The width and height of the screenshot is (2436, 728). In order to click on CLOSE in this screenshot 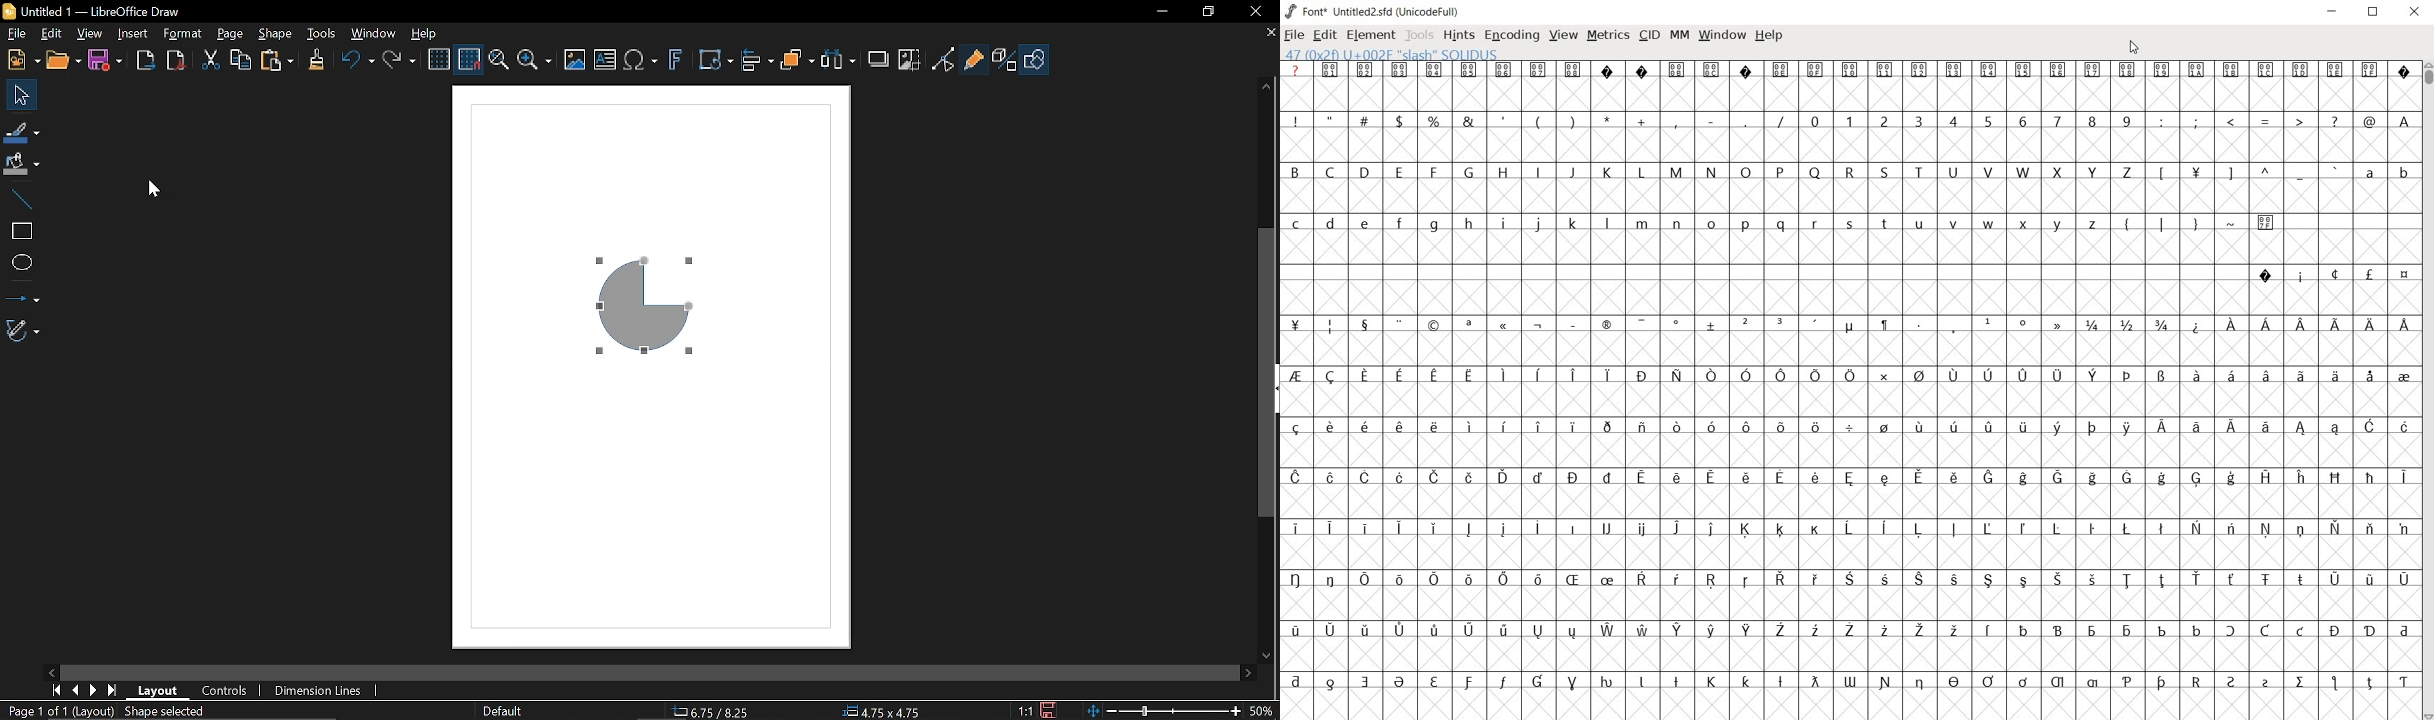, I will do `click(2414, 12)`.